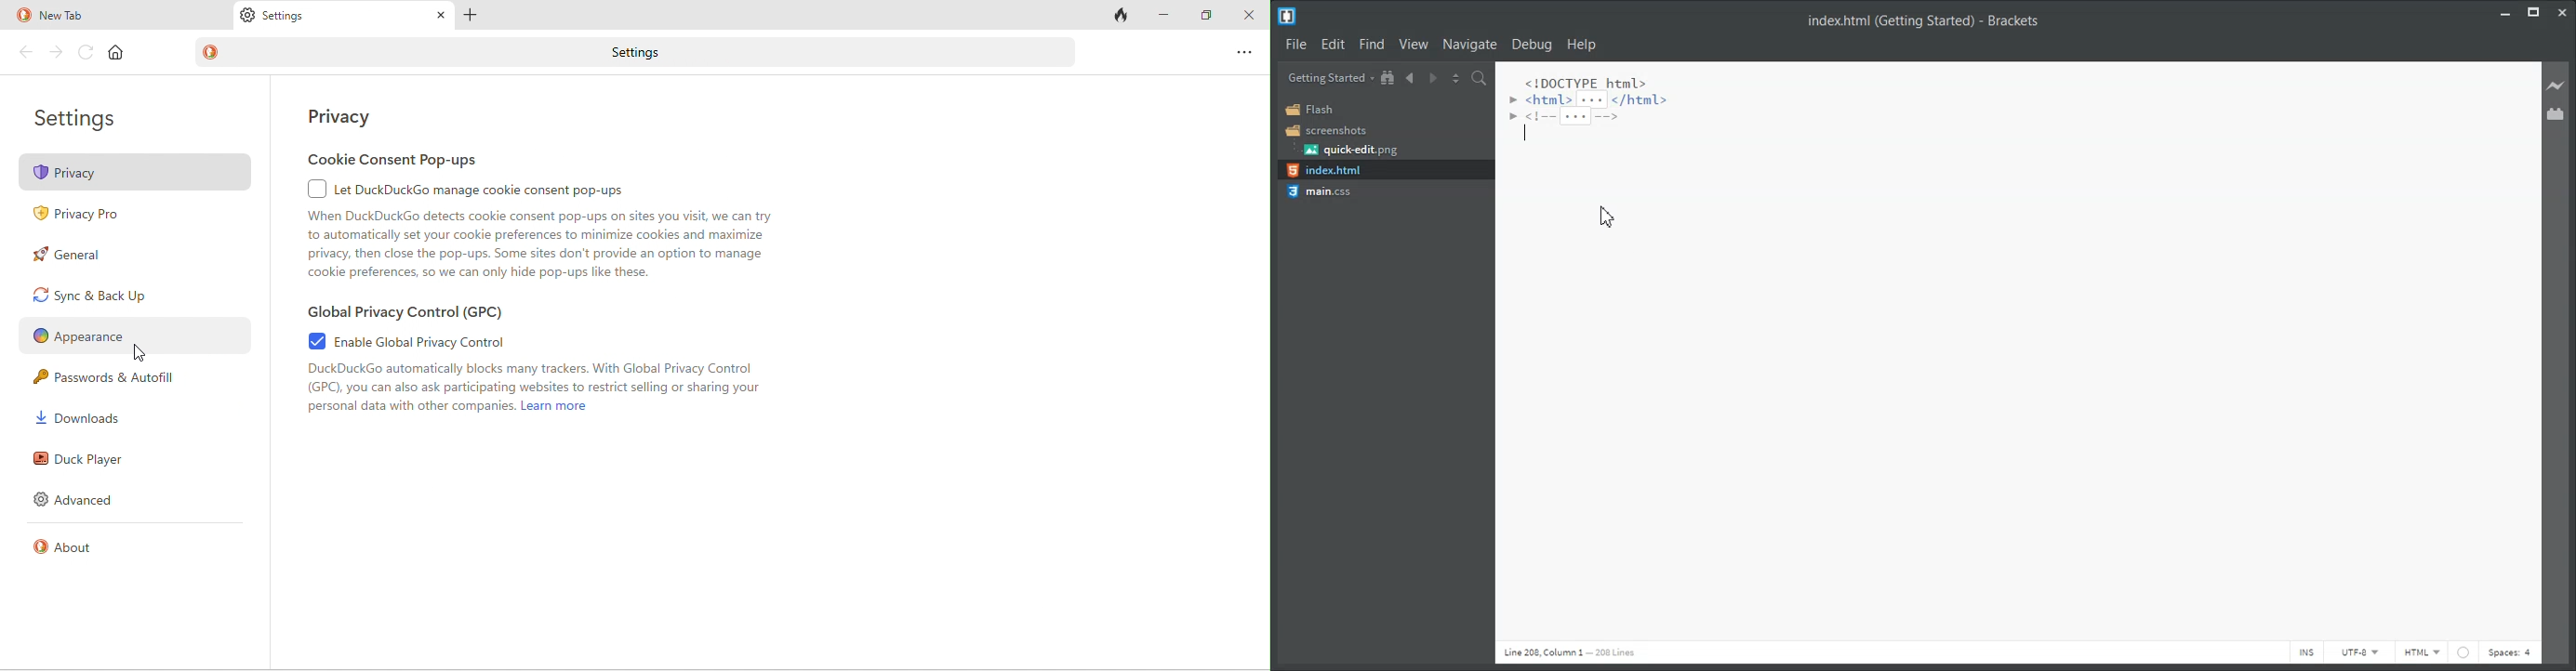  Describe the element at coordinates (1330, 78) in the screenshot. I see `Getting Started` at that location.